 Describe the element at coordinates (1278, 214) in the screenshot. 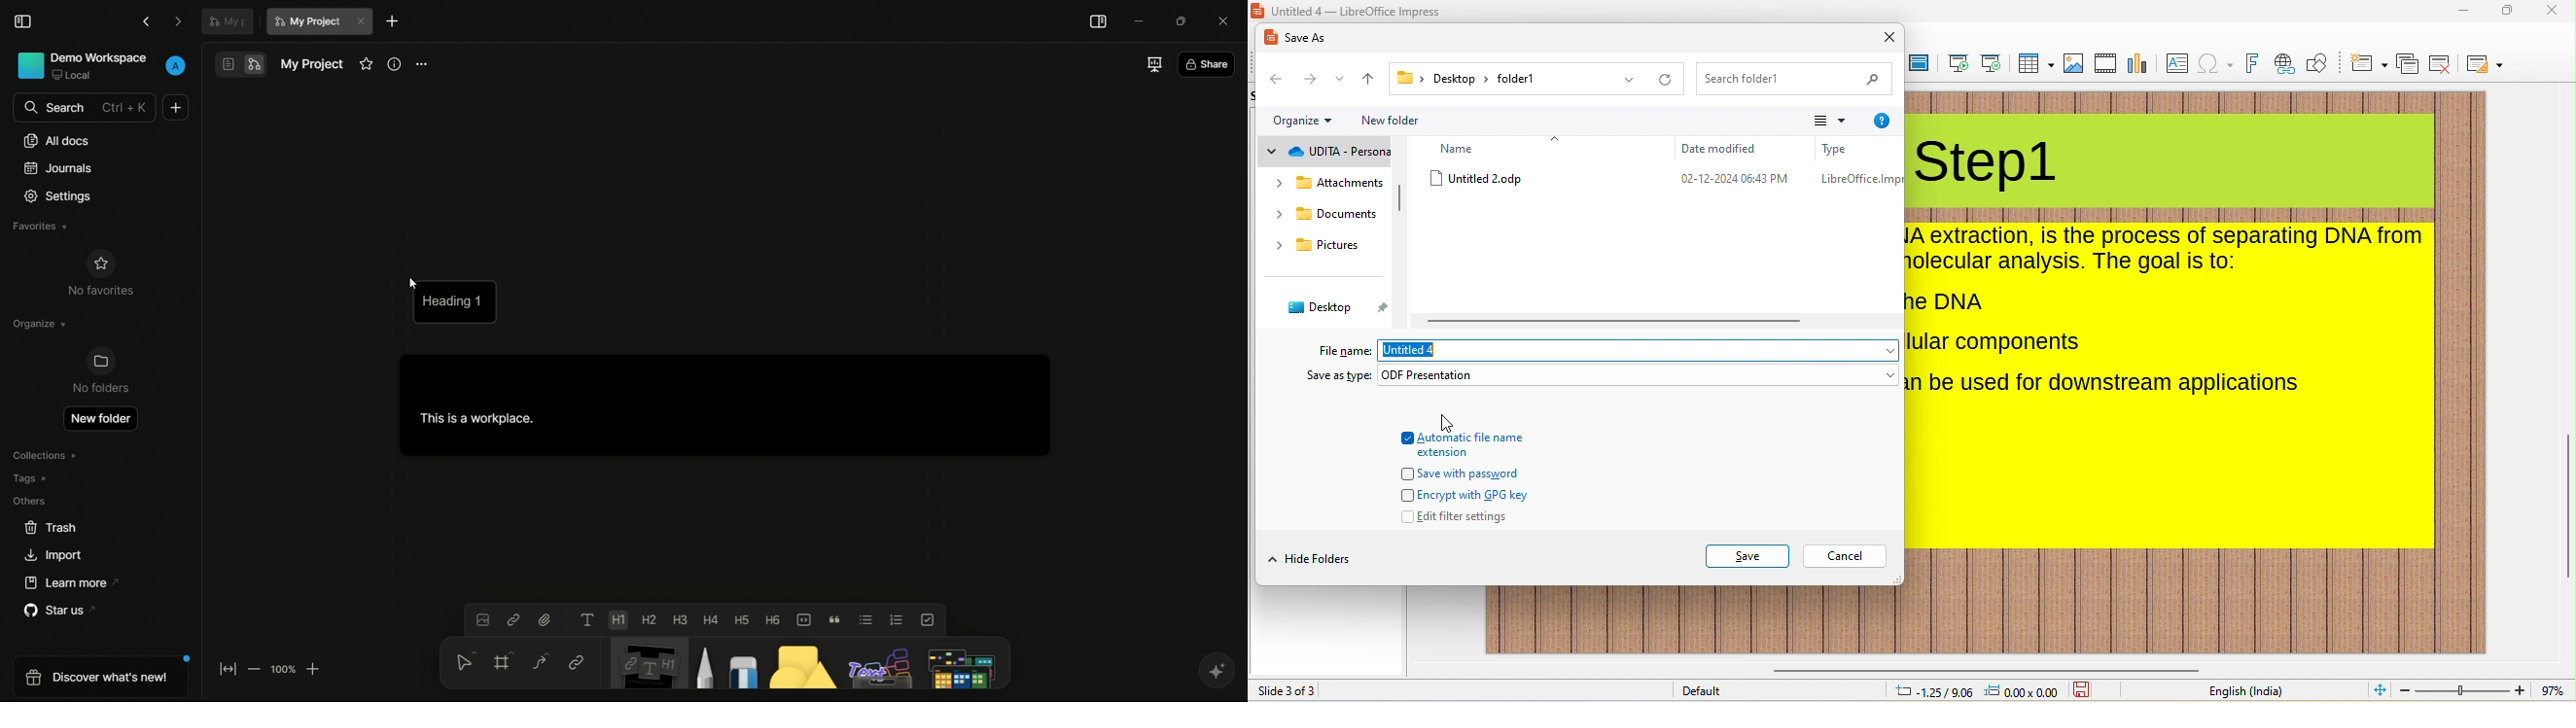

I see `drop down` at that location.